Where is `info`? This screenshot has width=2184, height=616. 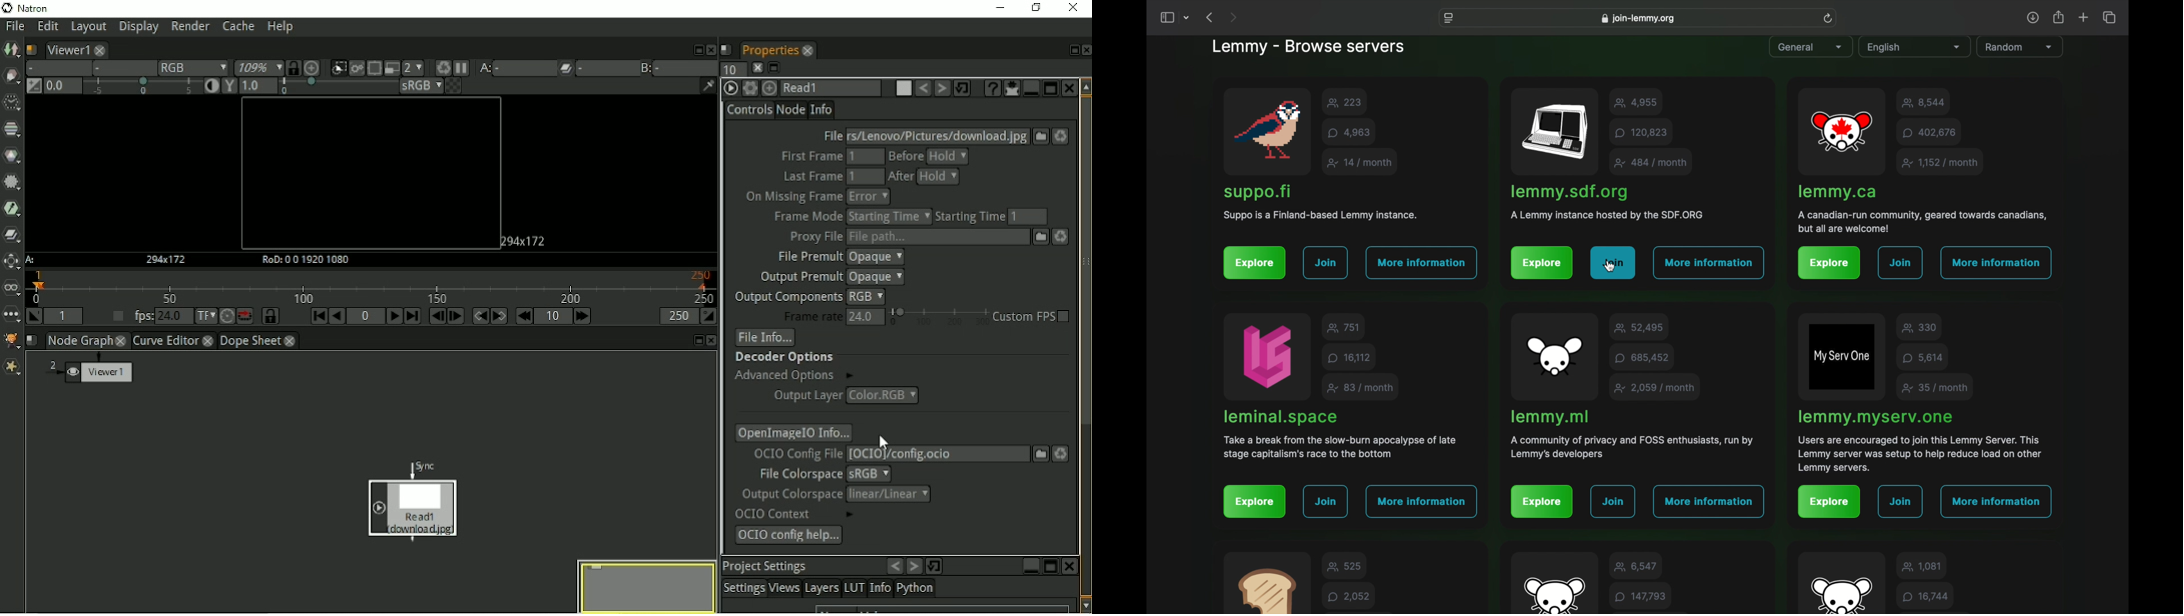
info is located at coordinates (1631, 447).